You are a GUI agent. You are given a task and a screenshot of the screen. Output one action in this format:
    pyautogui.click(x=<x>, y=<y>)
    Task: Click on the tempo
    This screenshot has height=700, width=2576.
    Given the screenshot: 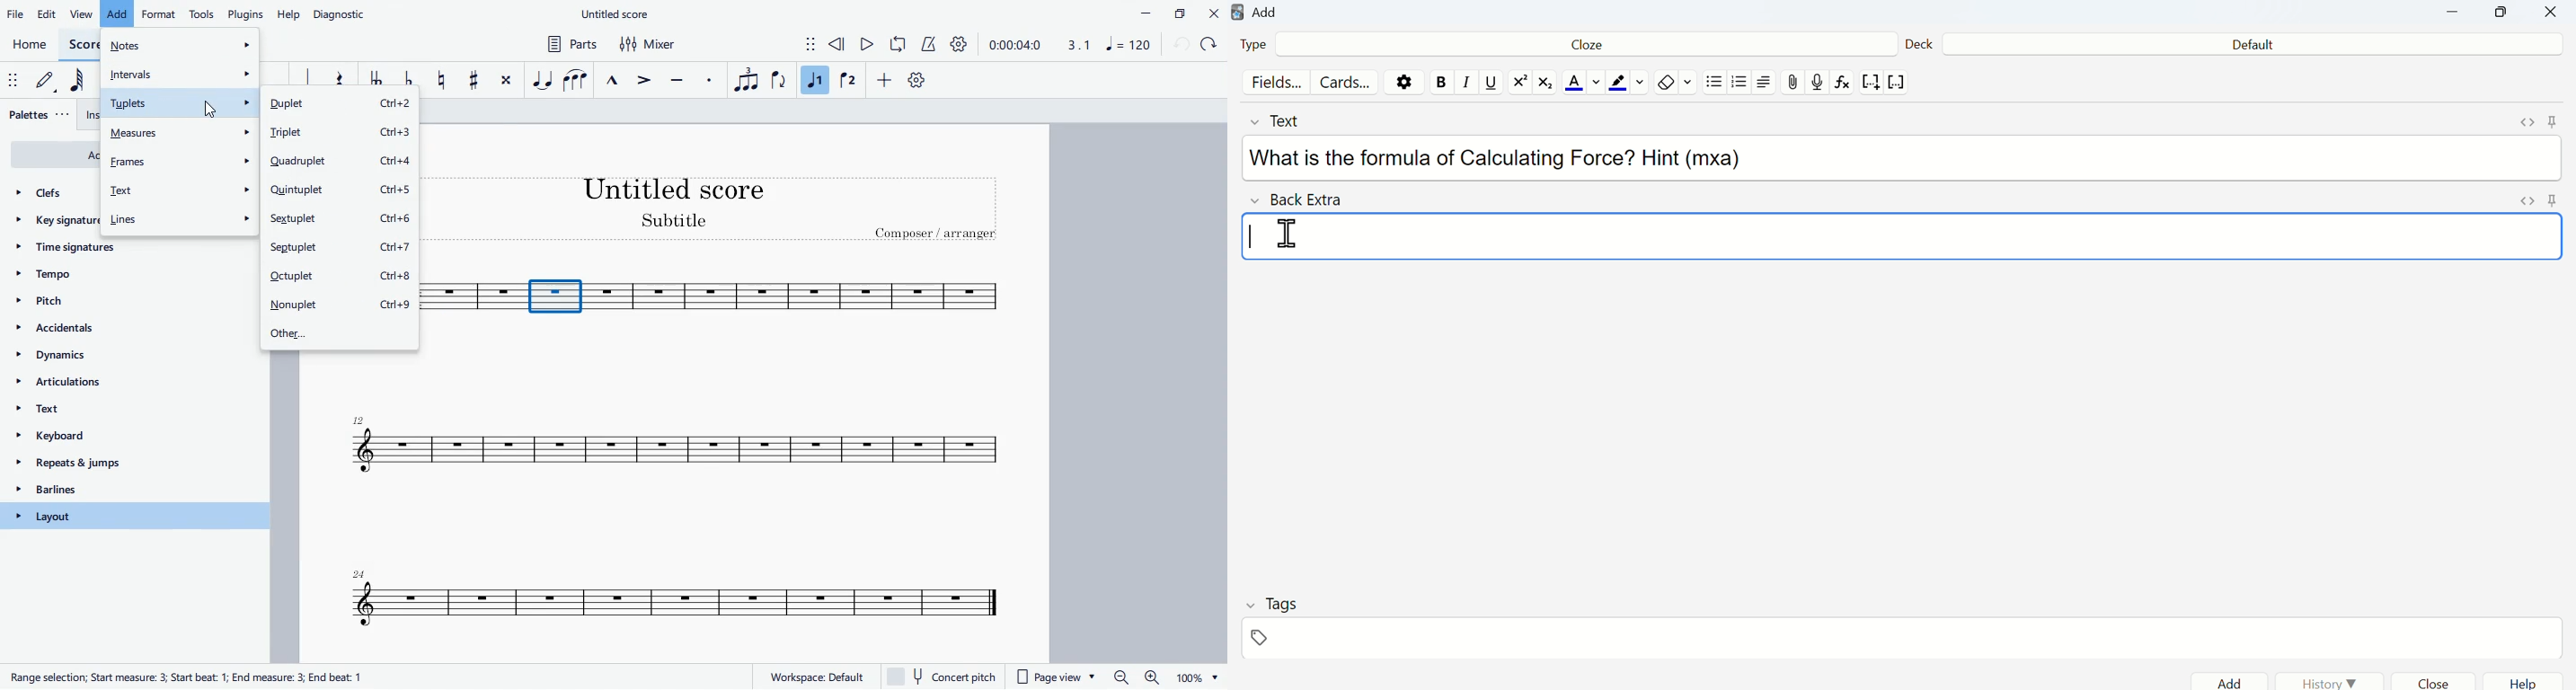 What is the action you would take?
    pyautogui.click(x=105, y=276)
    